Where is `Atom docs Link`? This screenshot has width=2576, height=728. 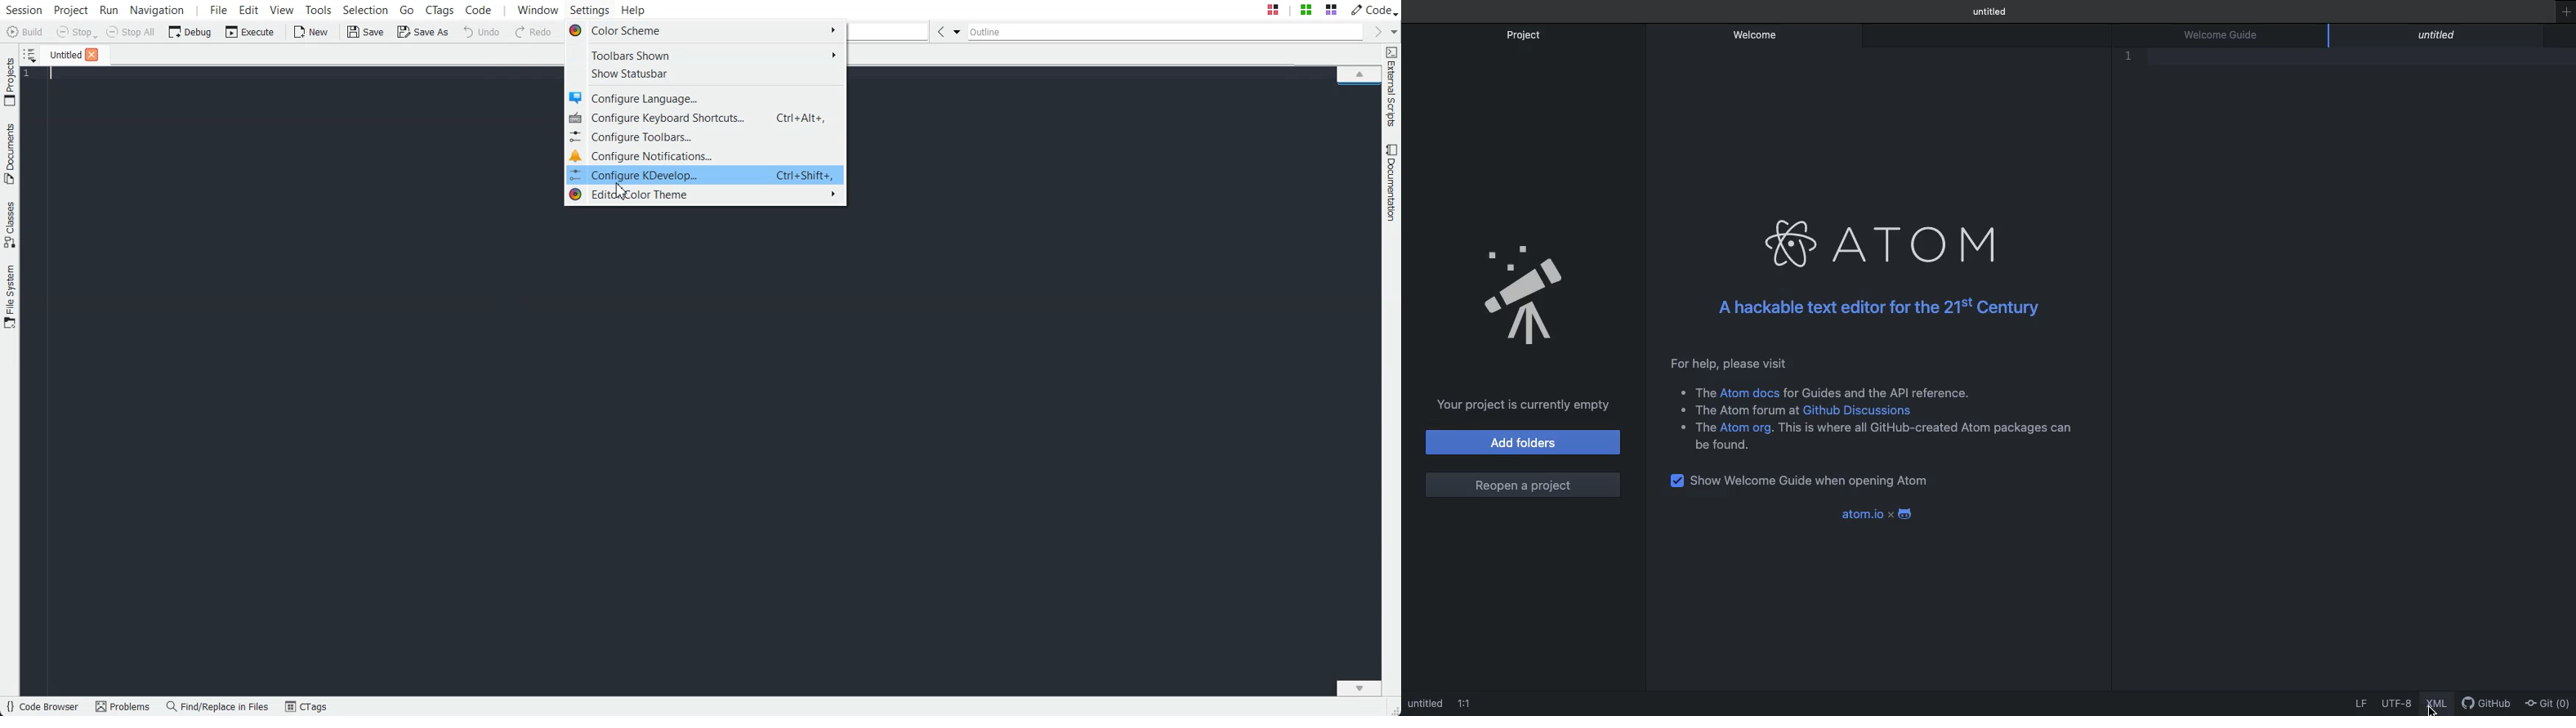 Atom docs Link is located at coordinates (1750, 391).